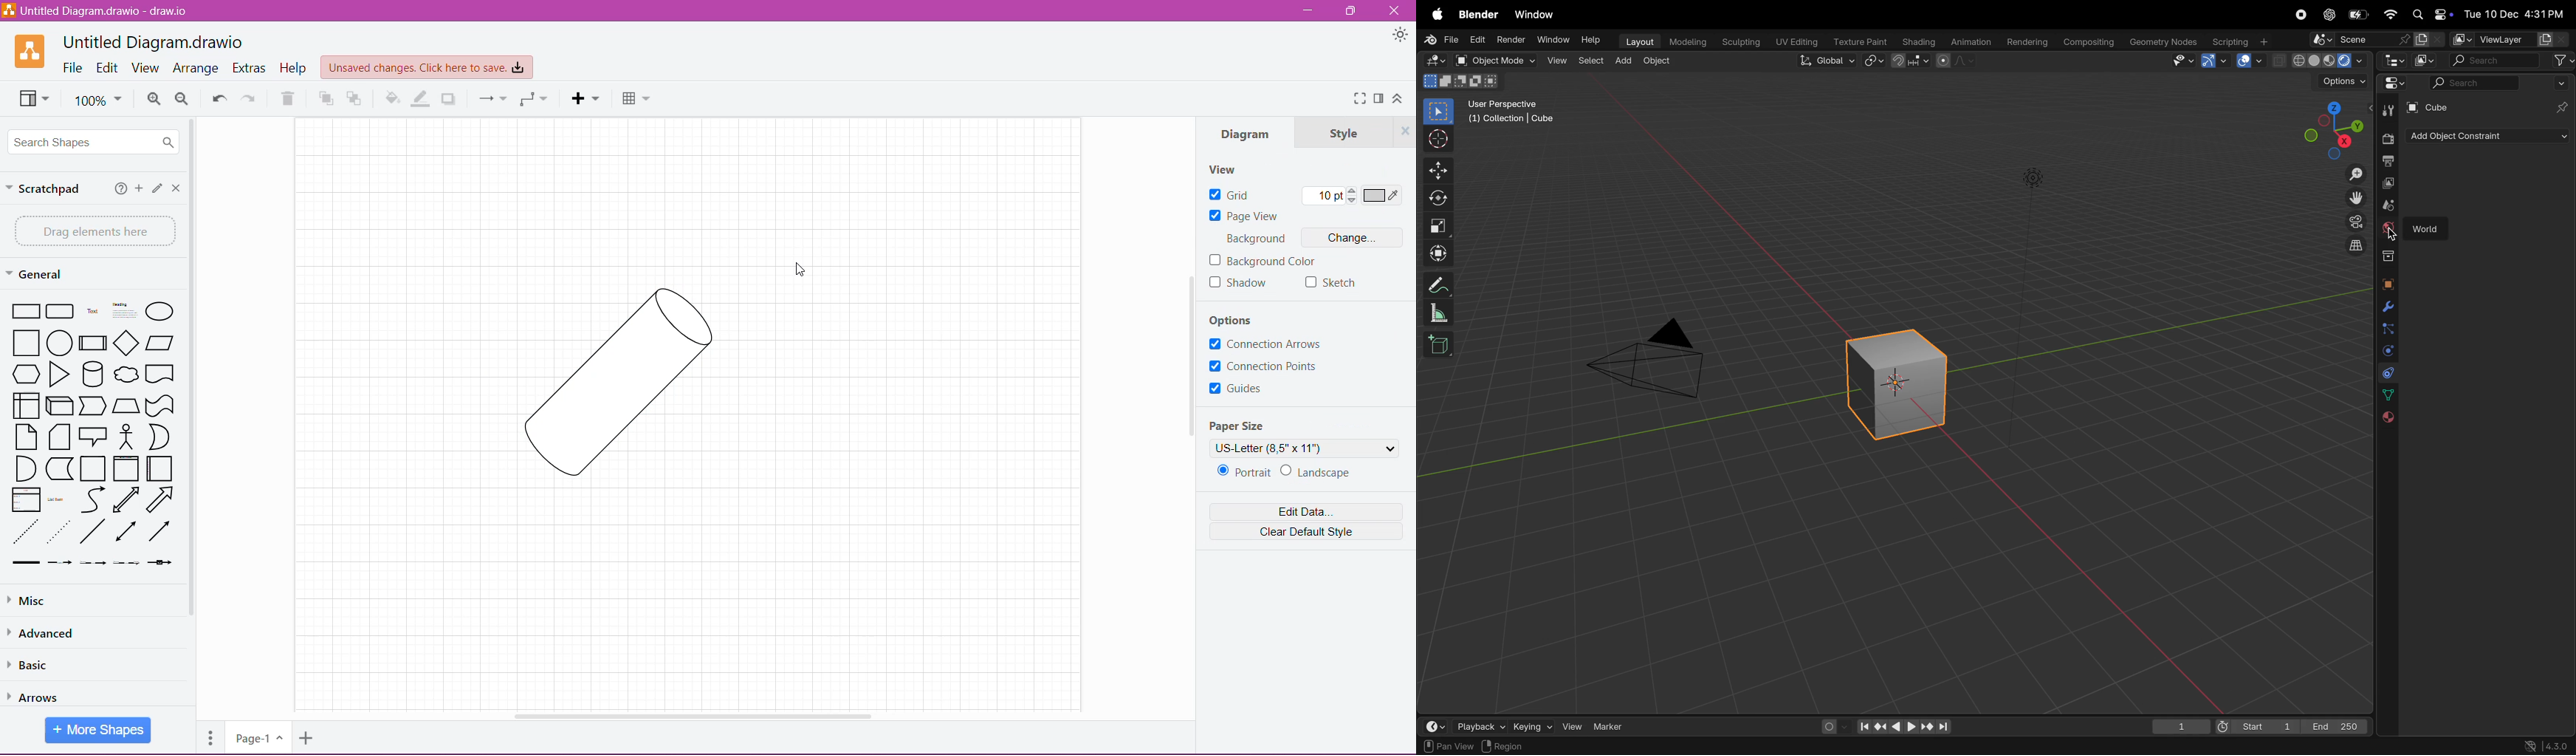 This screenshot has width=2576, height=756. What do you see at coordinates (2252, 60) in the screenshot?
I see `show overlays` at bounding box center [2252, 60].